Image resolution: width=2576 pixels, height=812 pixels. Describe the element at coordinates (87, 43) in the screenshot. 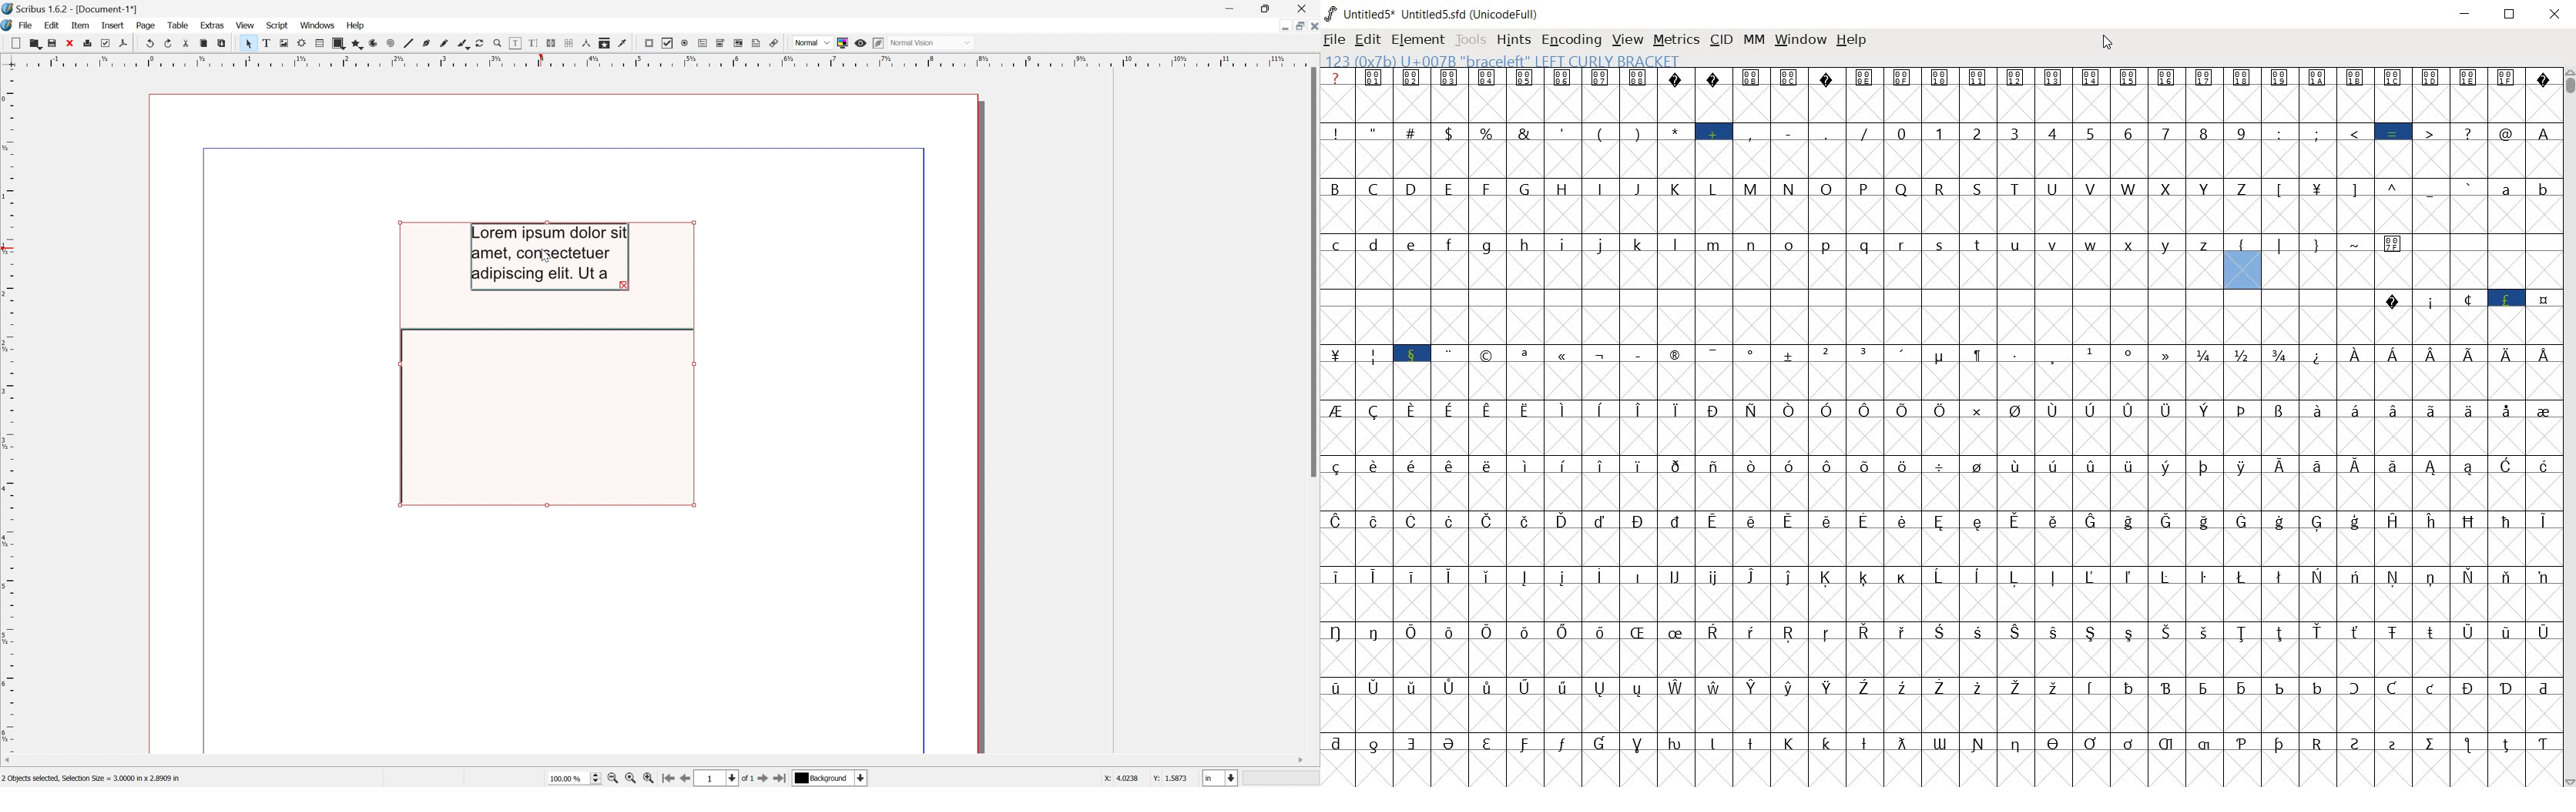

I see `Print` at that location.